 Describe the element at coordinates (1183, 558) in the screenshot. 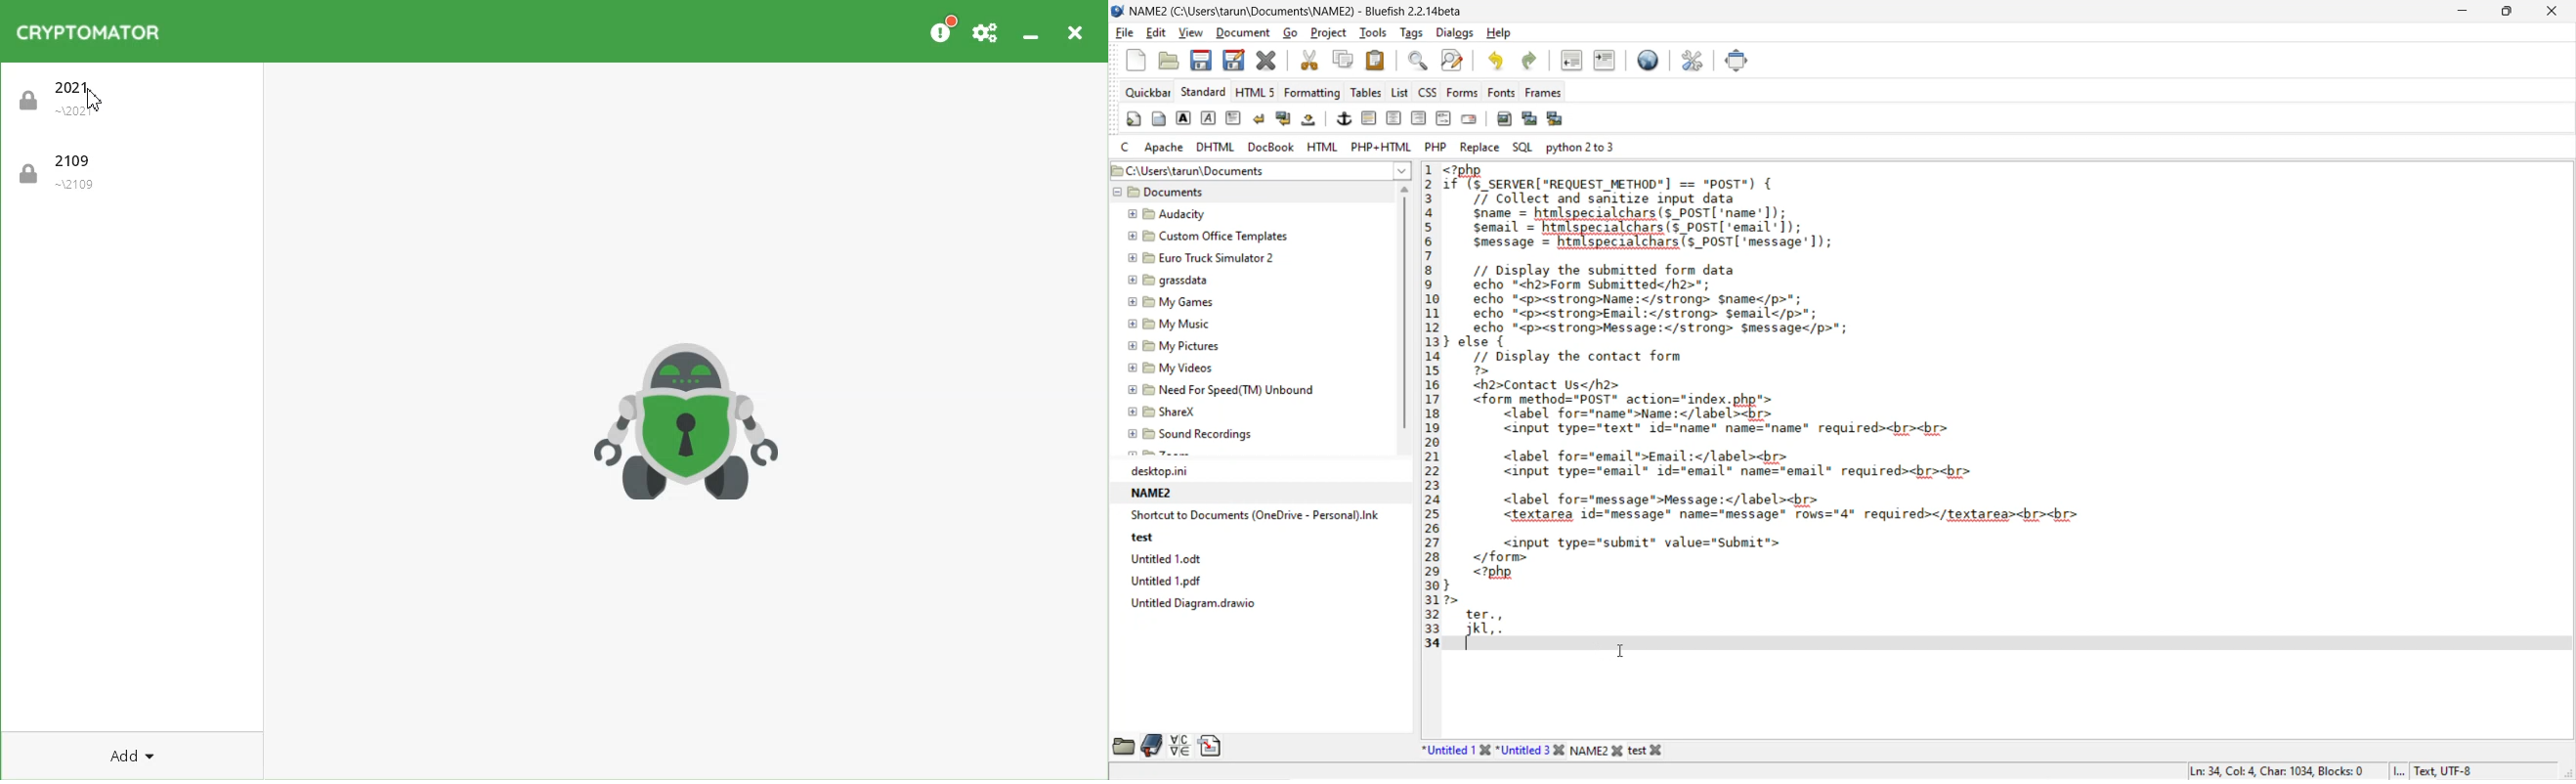

I see `Untitled 1.0dt` at that location.